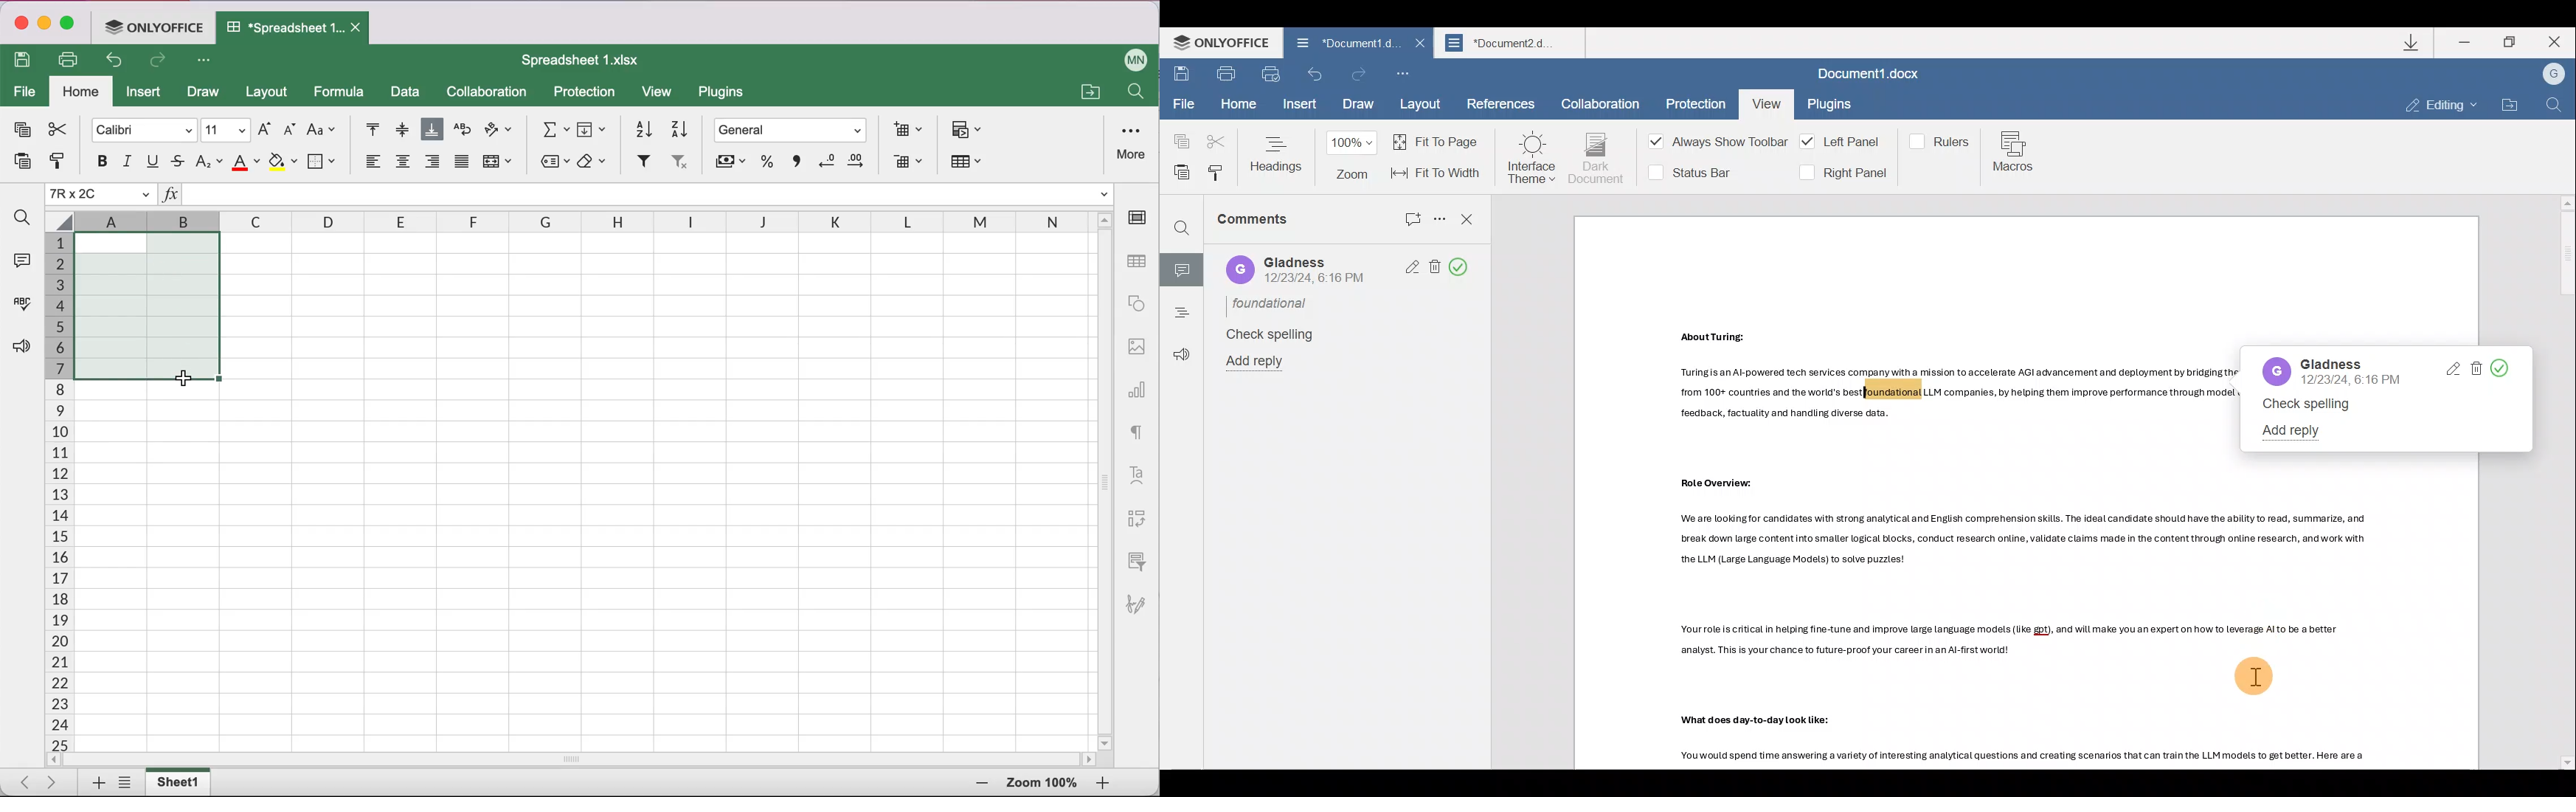 The width and height of the screenshot is (2576, 812). I want to click on Comment, so click(1181, 267).